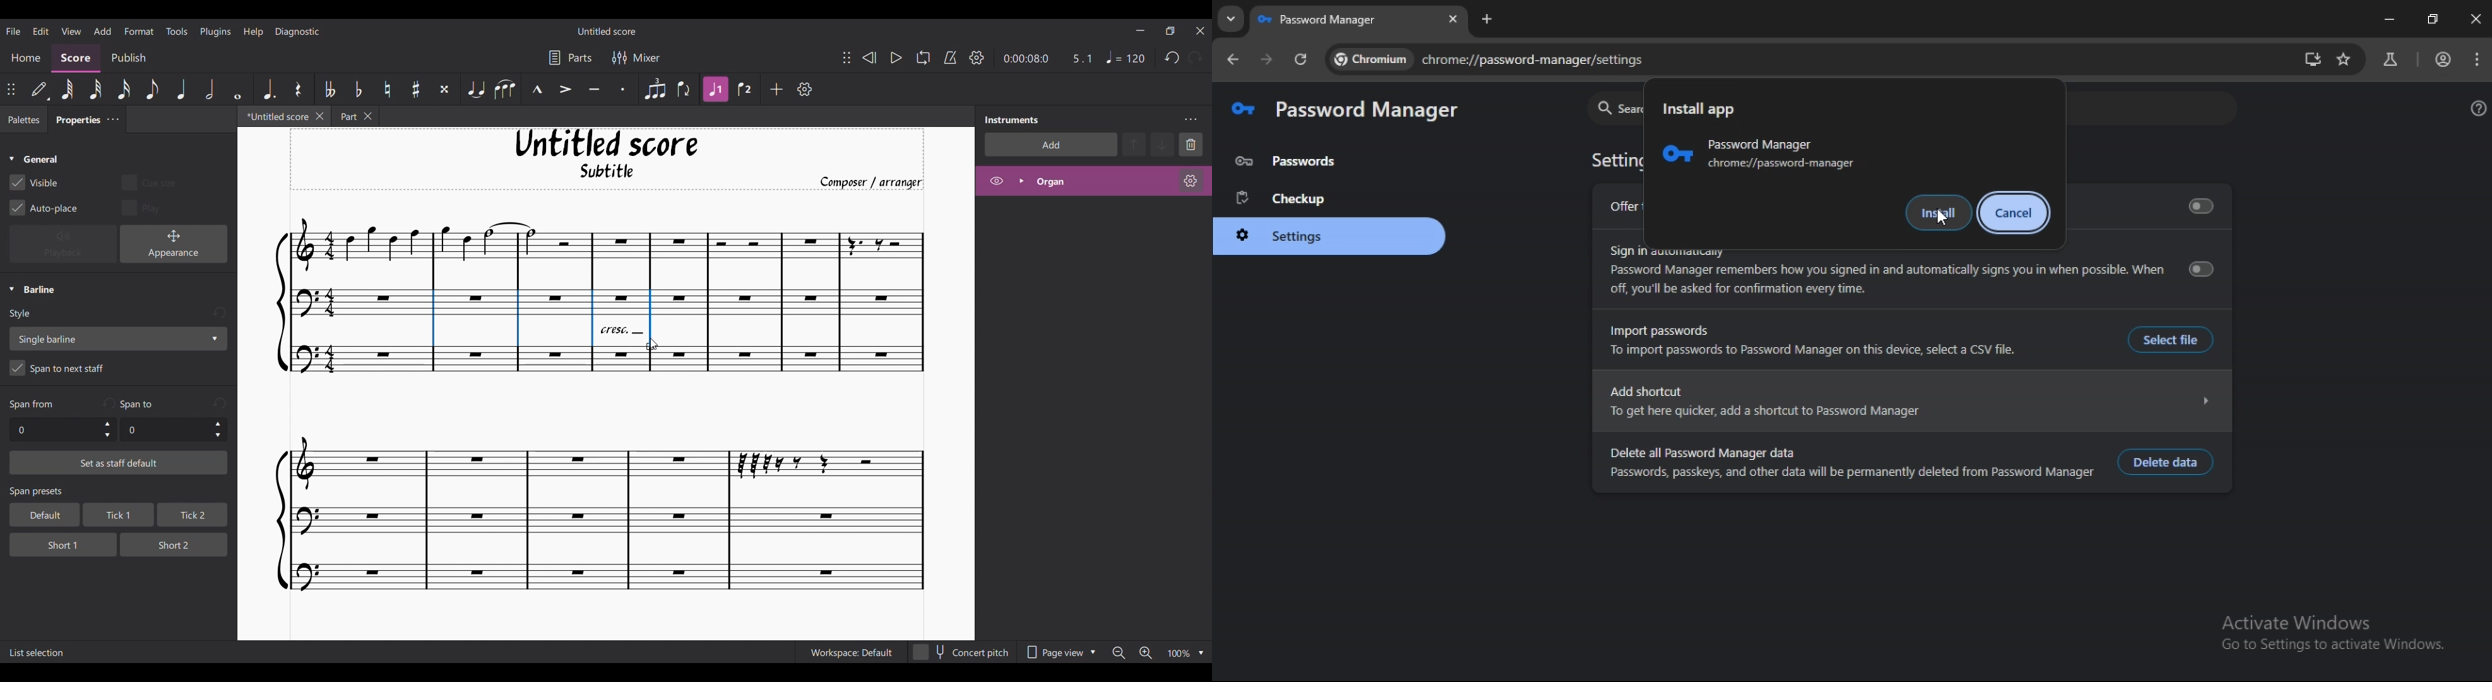 The height and width of the screenshot is (700, 2492). I want to click on Description of current selection, so click(37, 653).